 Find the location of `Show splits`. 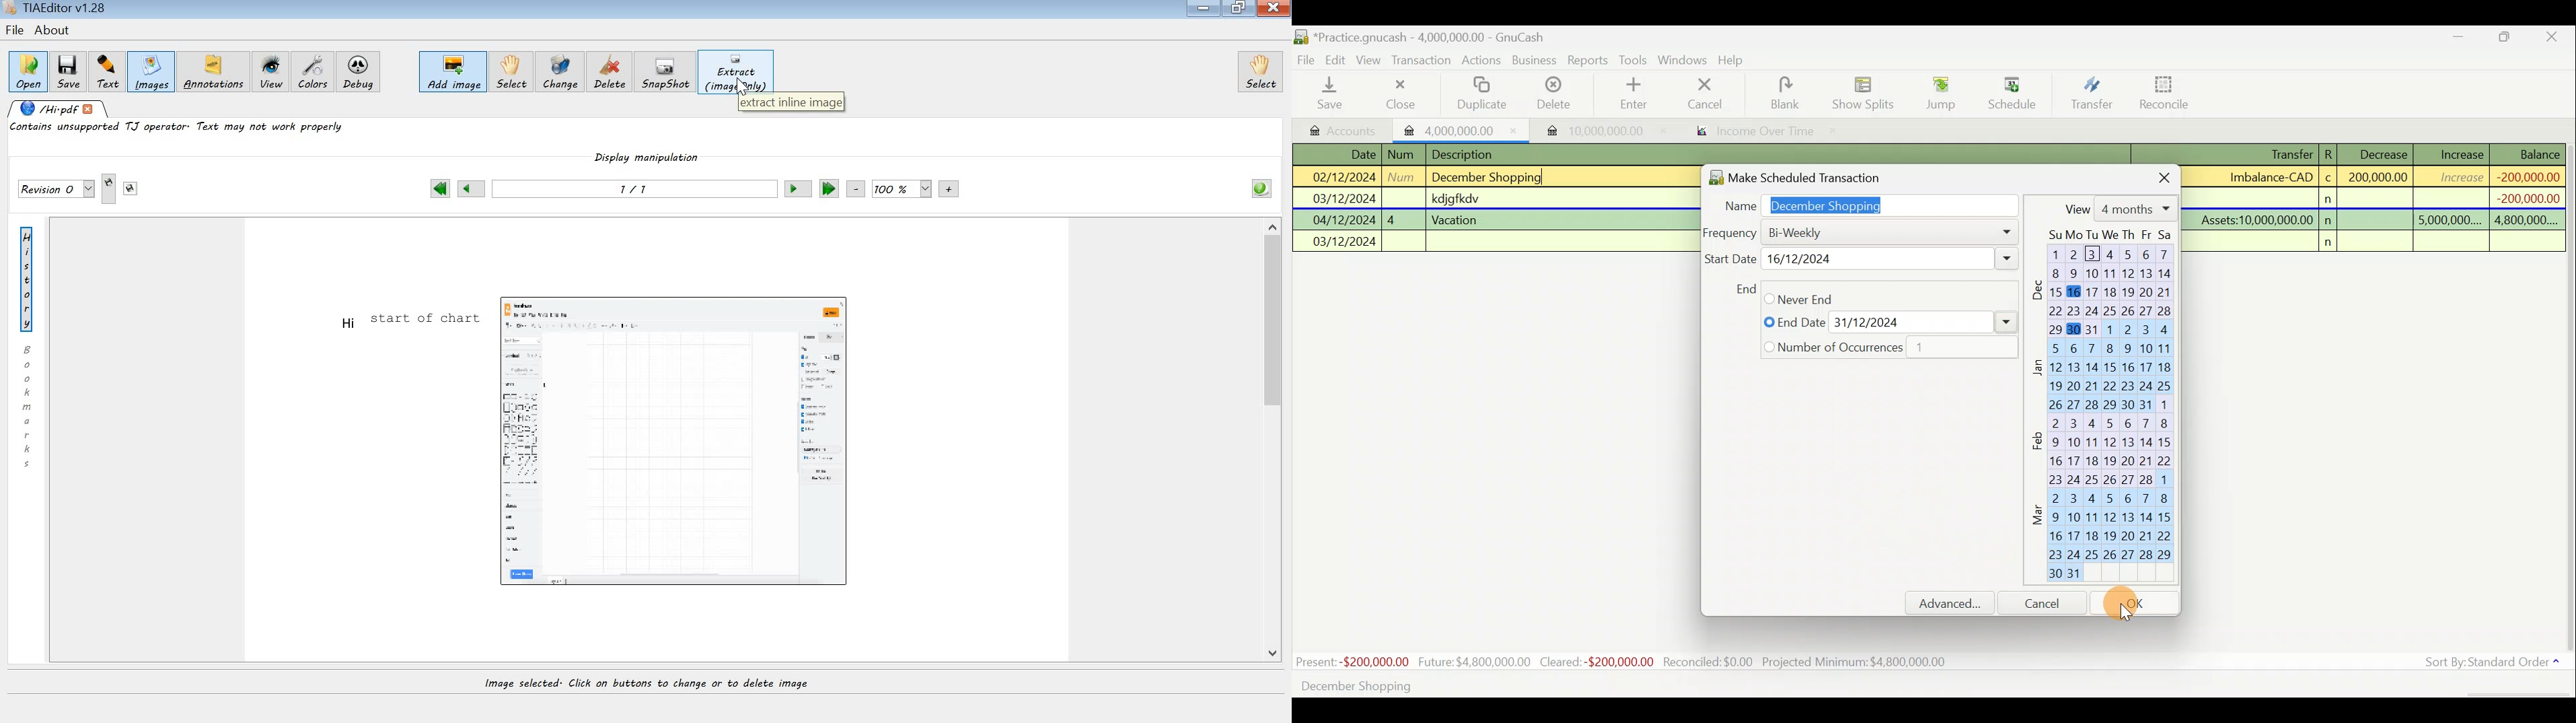

Show splits is located at coordinates (1867, 92).